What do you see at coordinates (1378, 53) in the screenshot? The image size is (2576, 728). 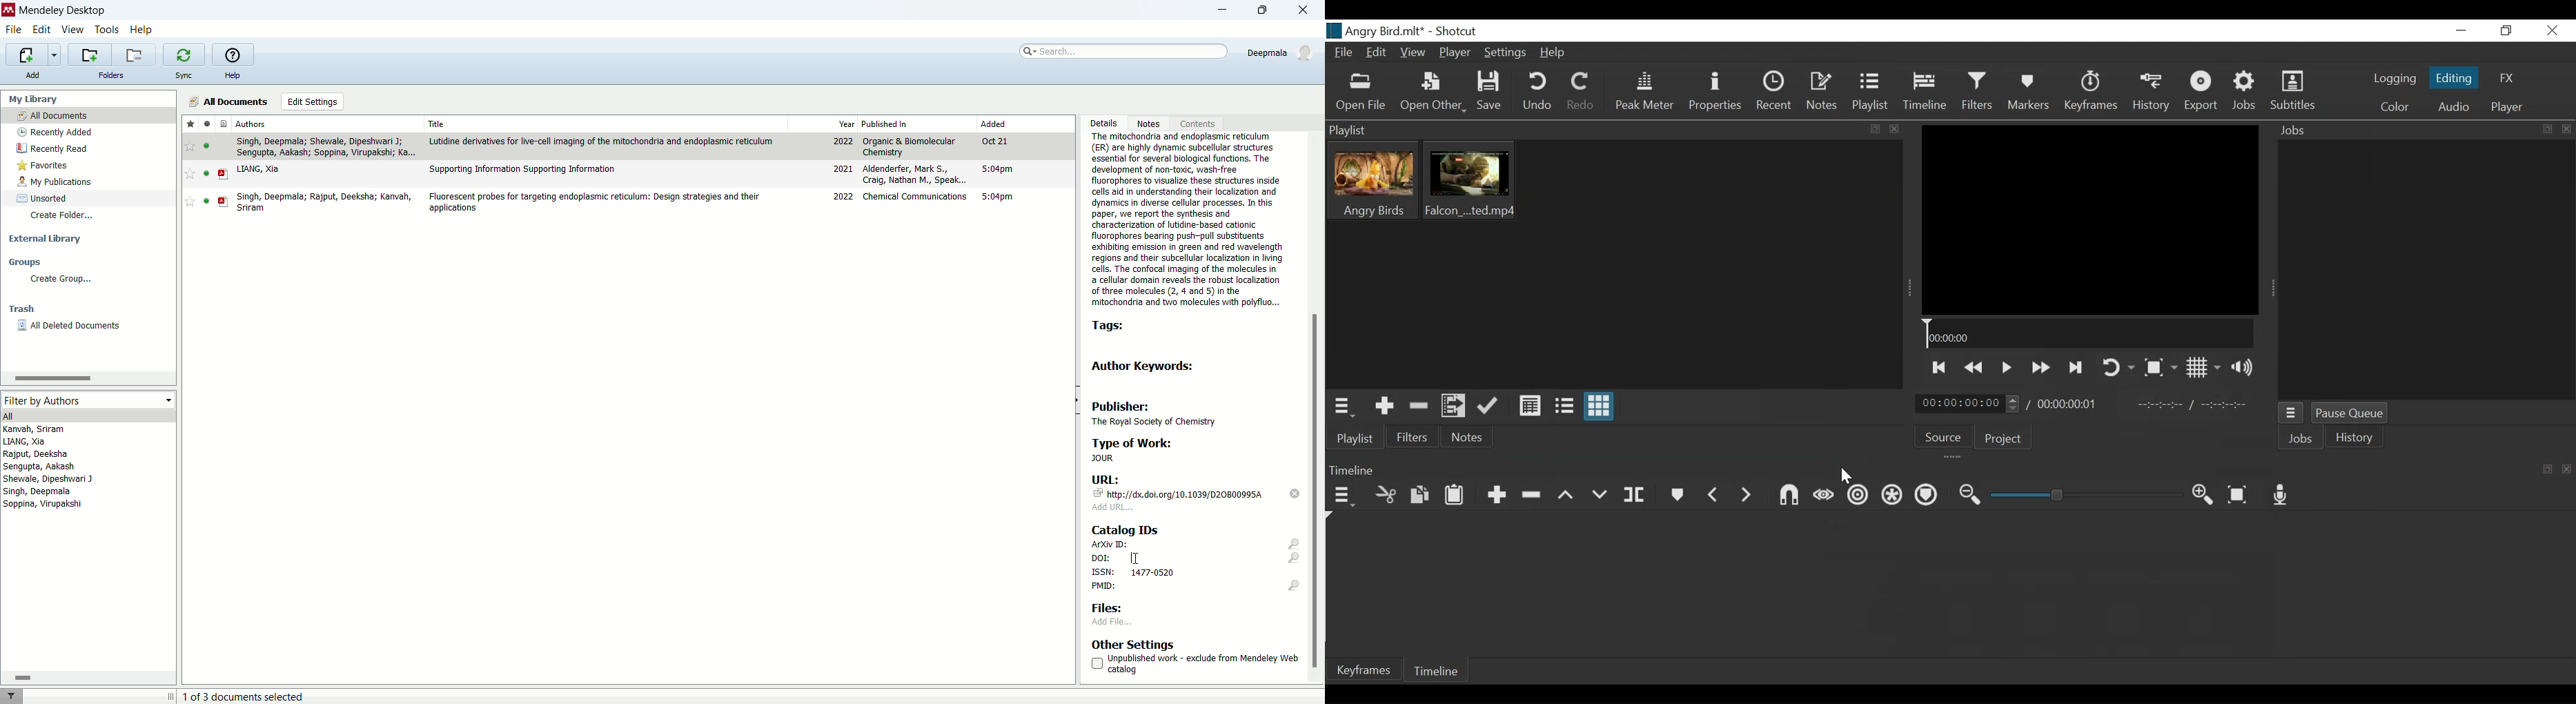 I see `Edit` at bounding box center [1378, 53].